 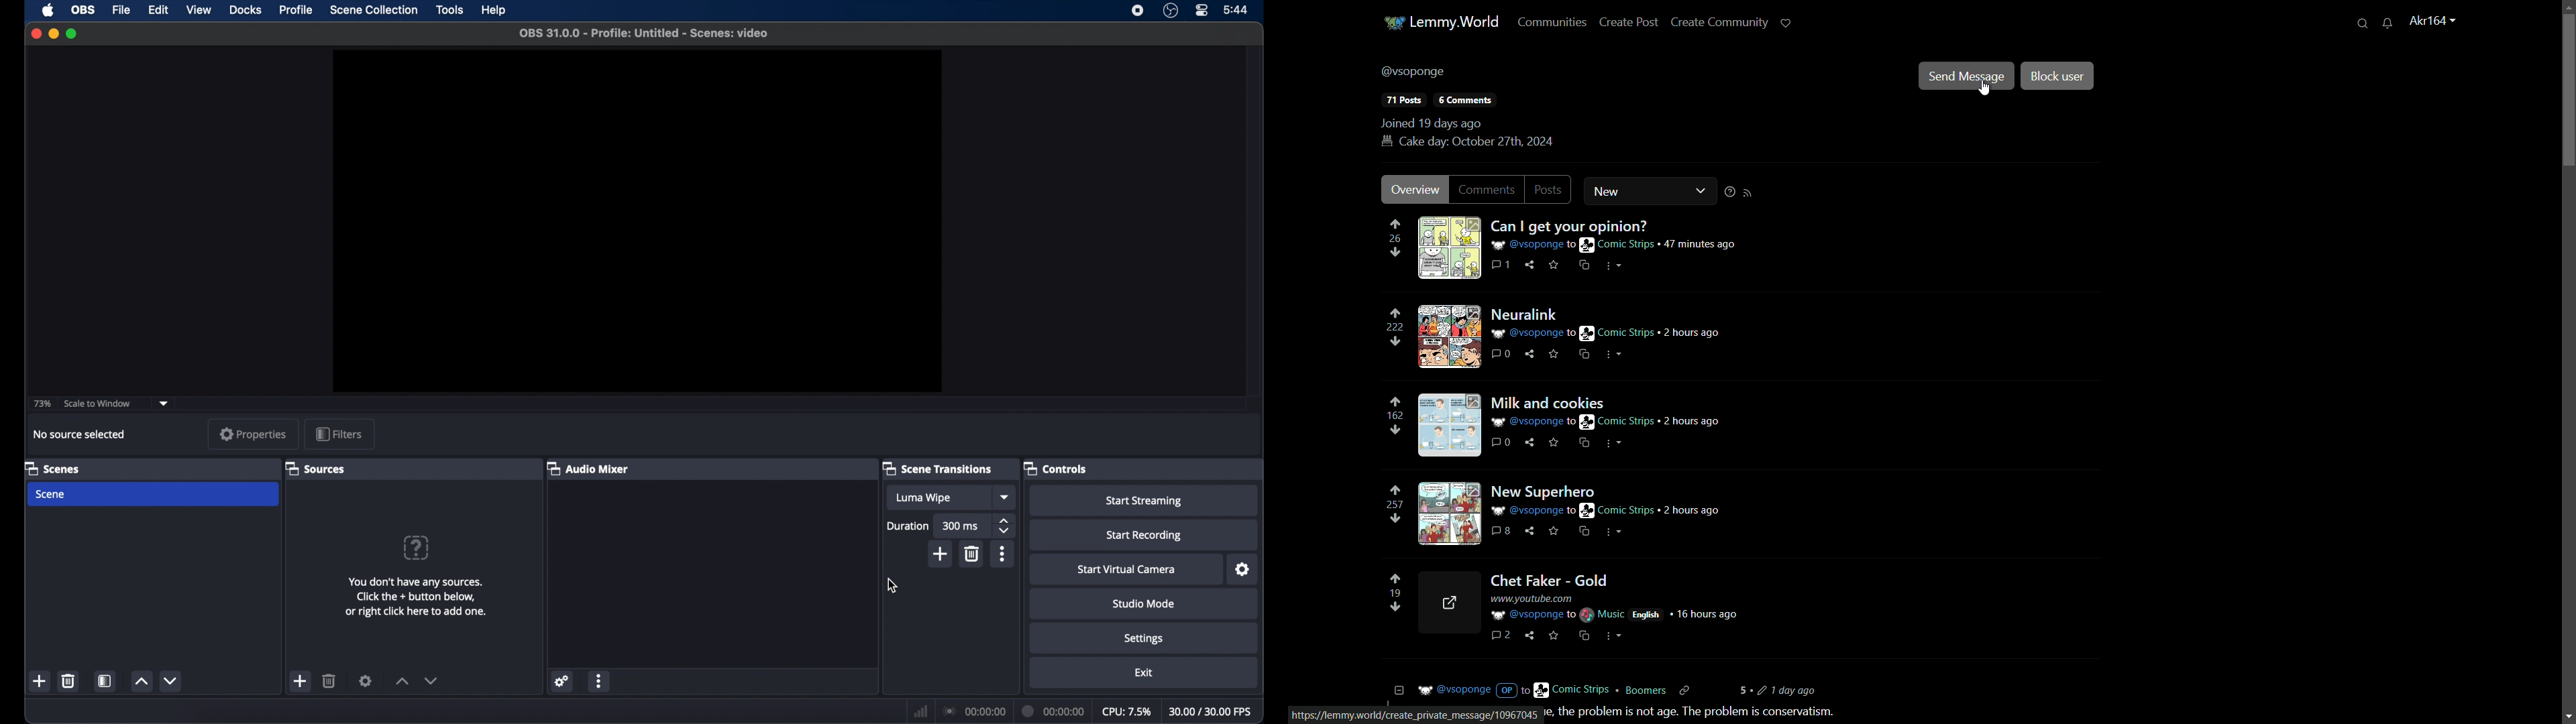 I want to click on start streaming, so click(x=1144, y=501).